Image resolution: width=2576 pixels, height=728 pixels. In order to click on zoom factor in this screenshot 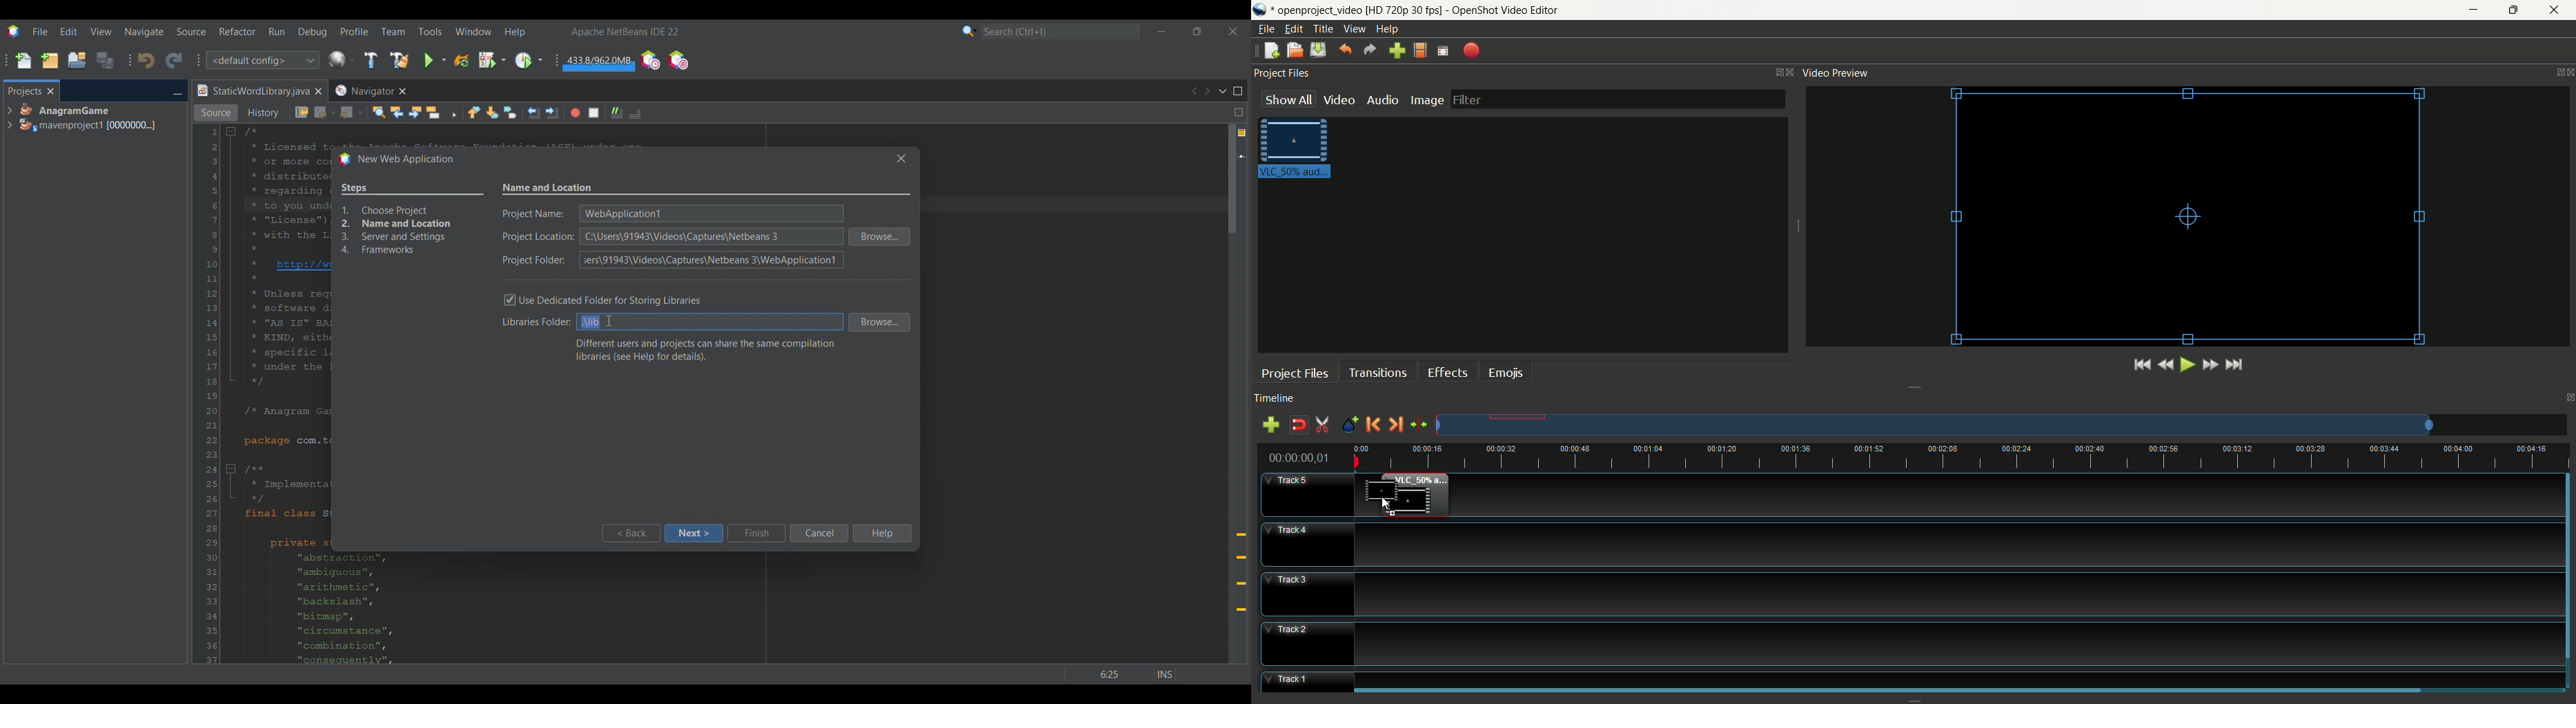, I will do `click(2002, 425)`.